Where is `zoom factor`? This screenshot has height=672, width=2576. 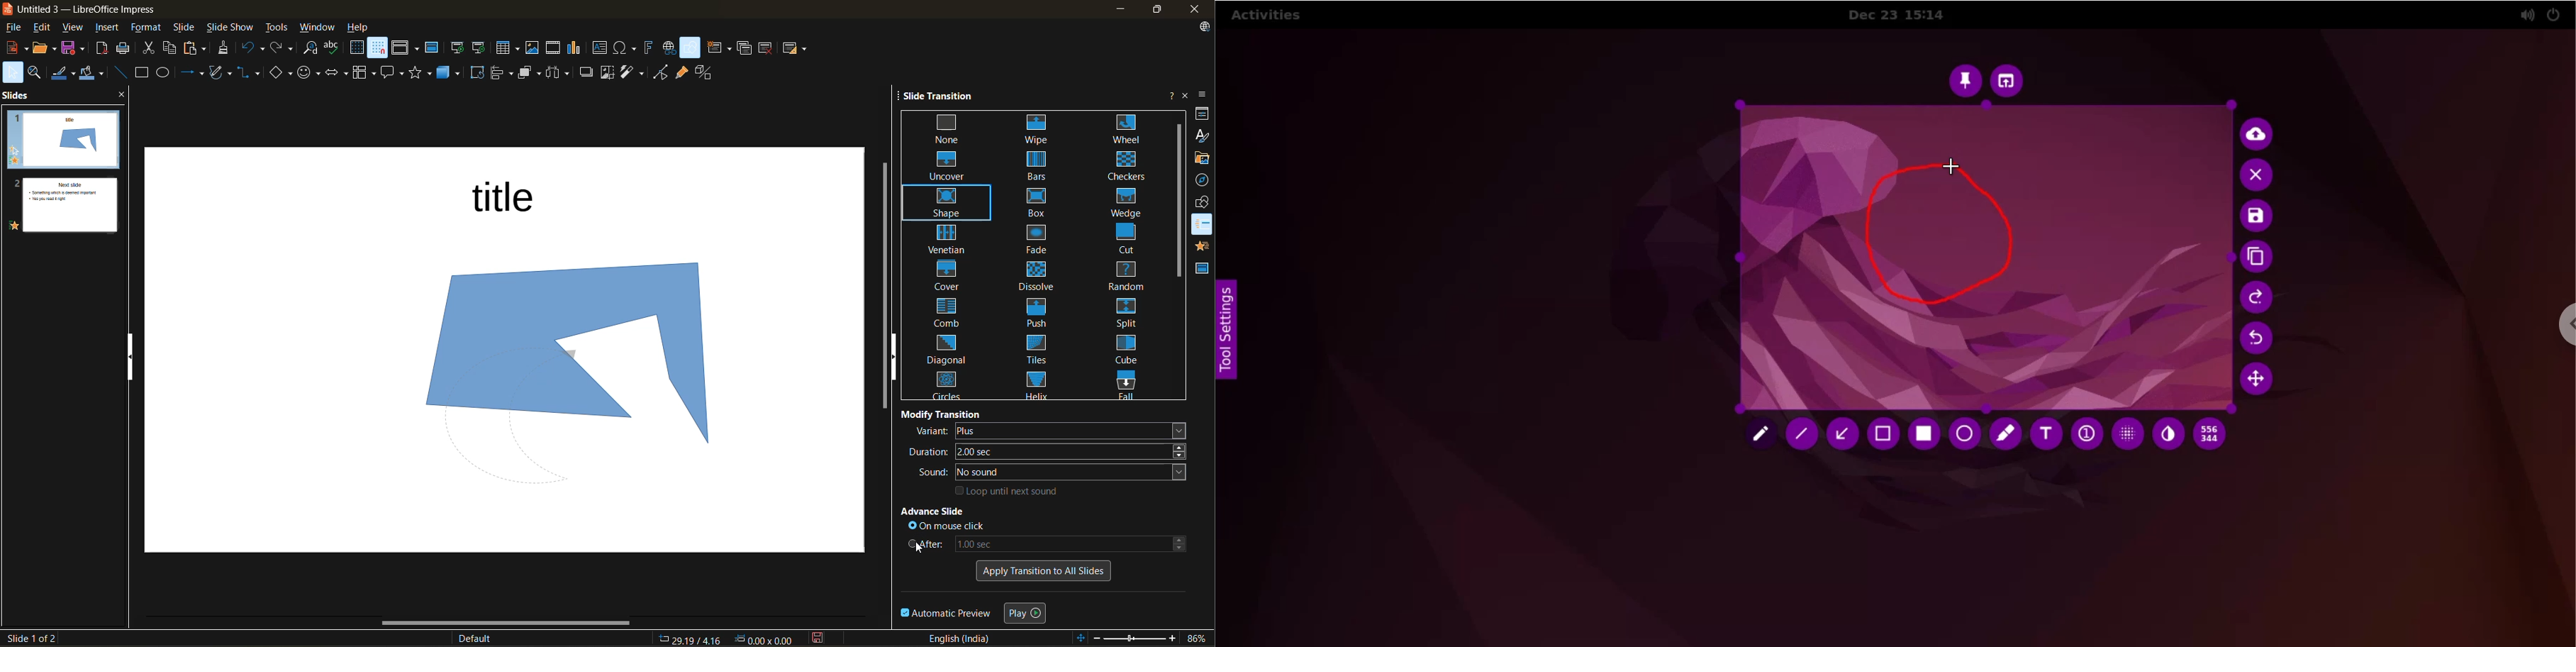
zoom factor is located at coordinates (1195, 638).